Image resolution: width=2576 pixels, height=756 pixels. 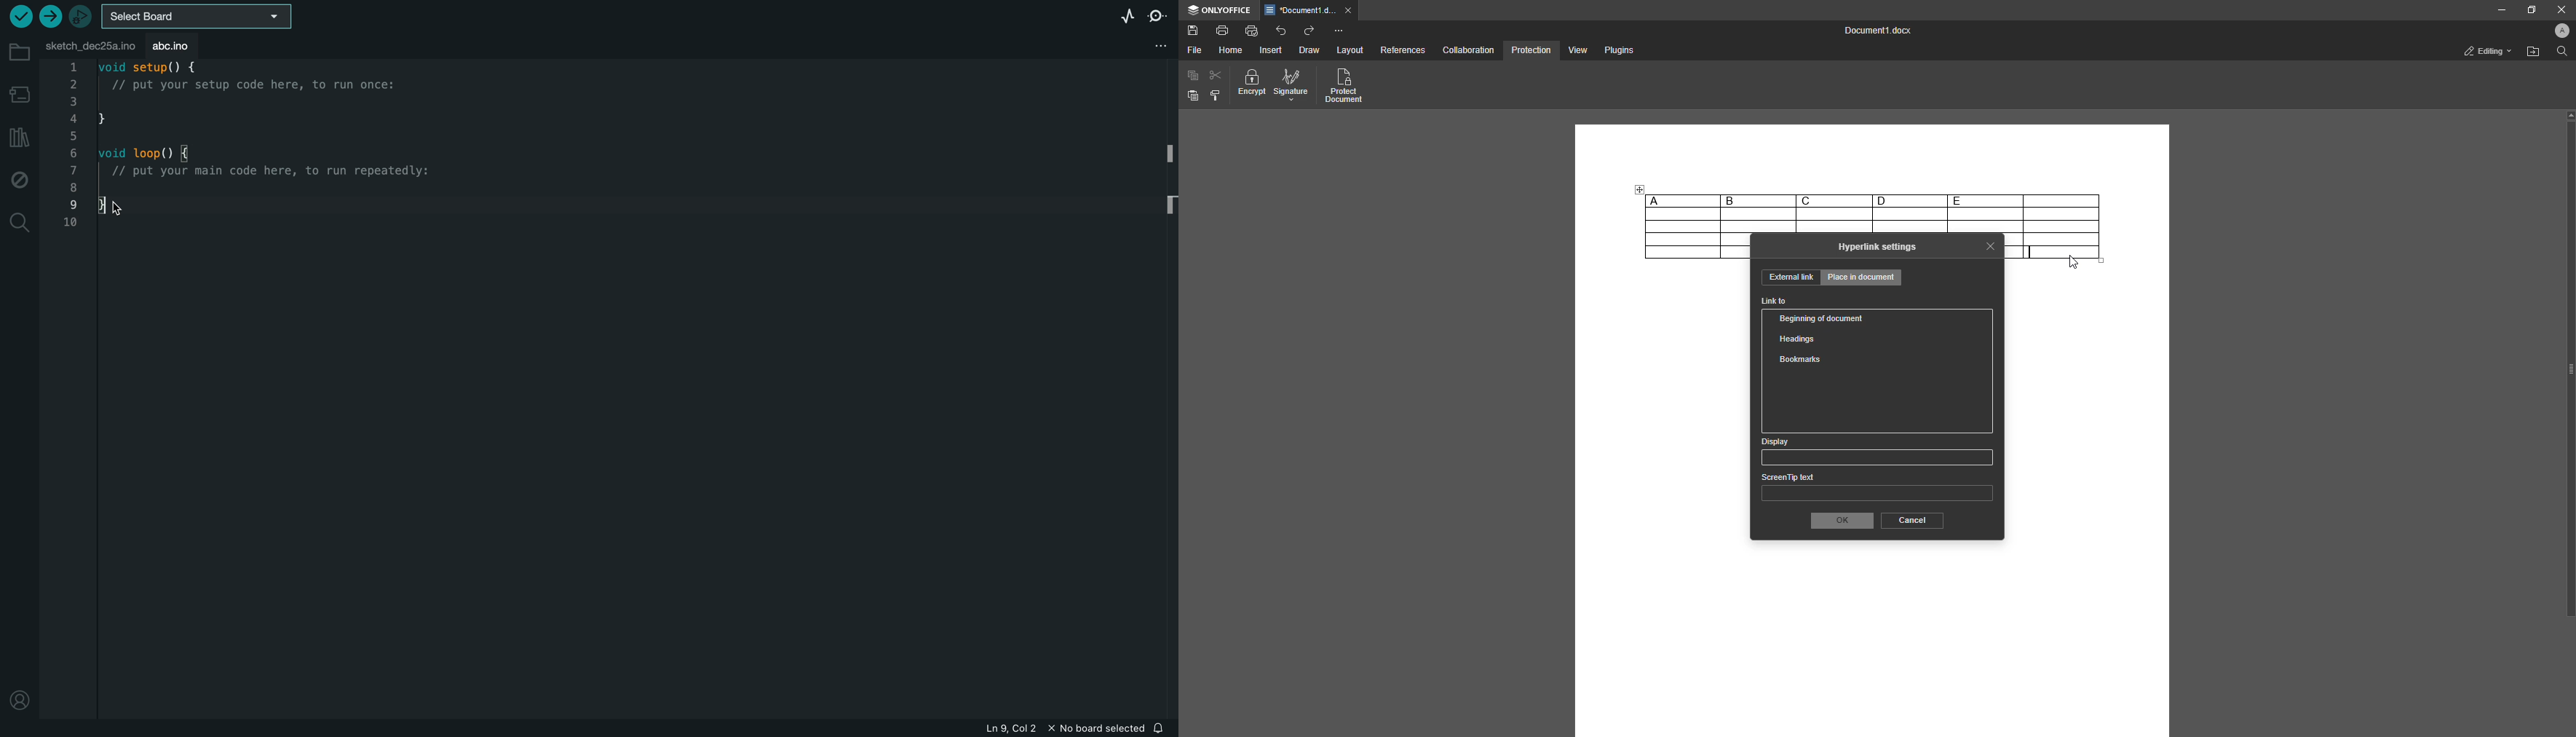 What do you see at coordinates (1223, 29) in the screenshot?
I see `Print` at bounding box center [1223, 29].